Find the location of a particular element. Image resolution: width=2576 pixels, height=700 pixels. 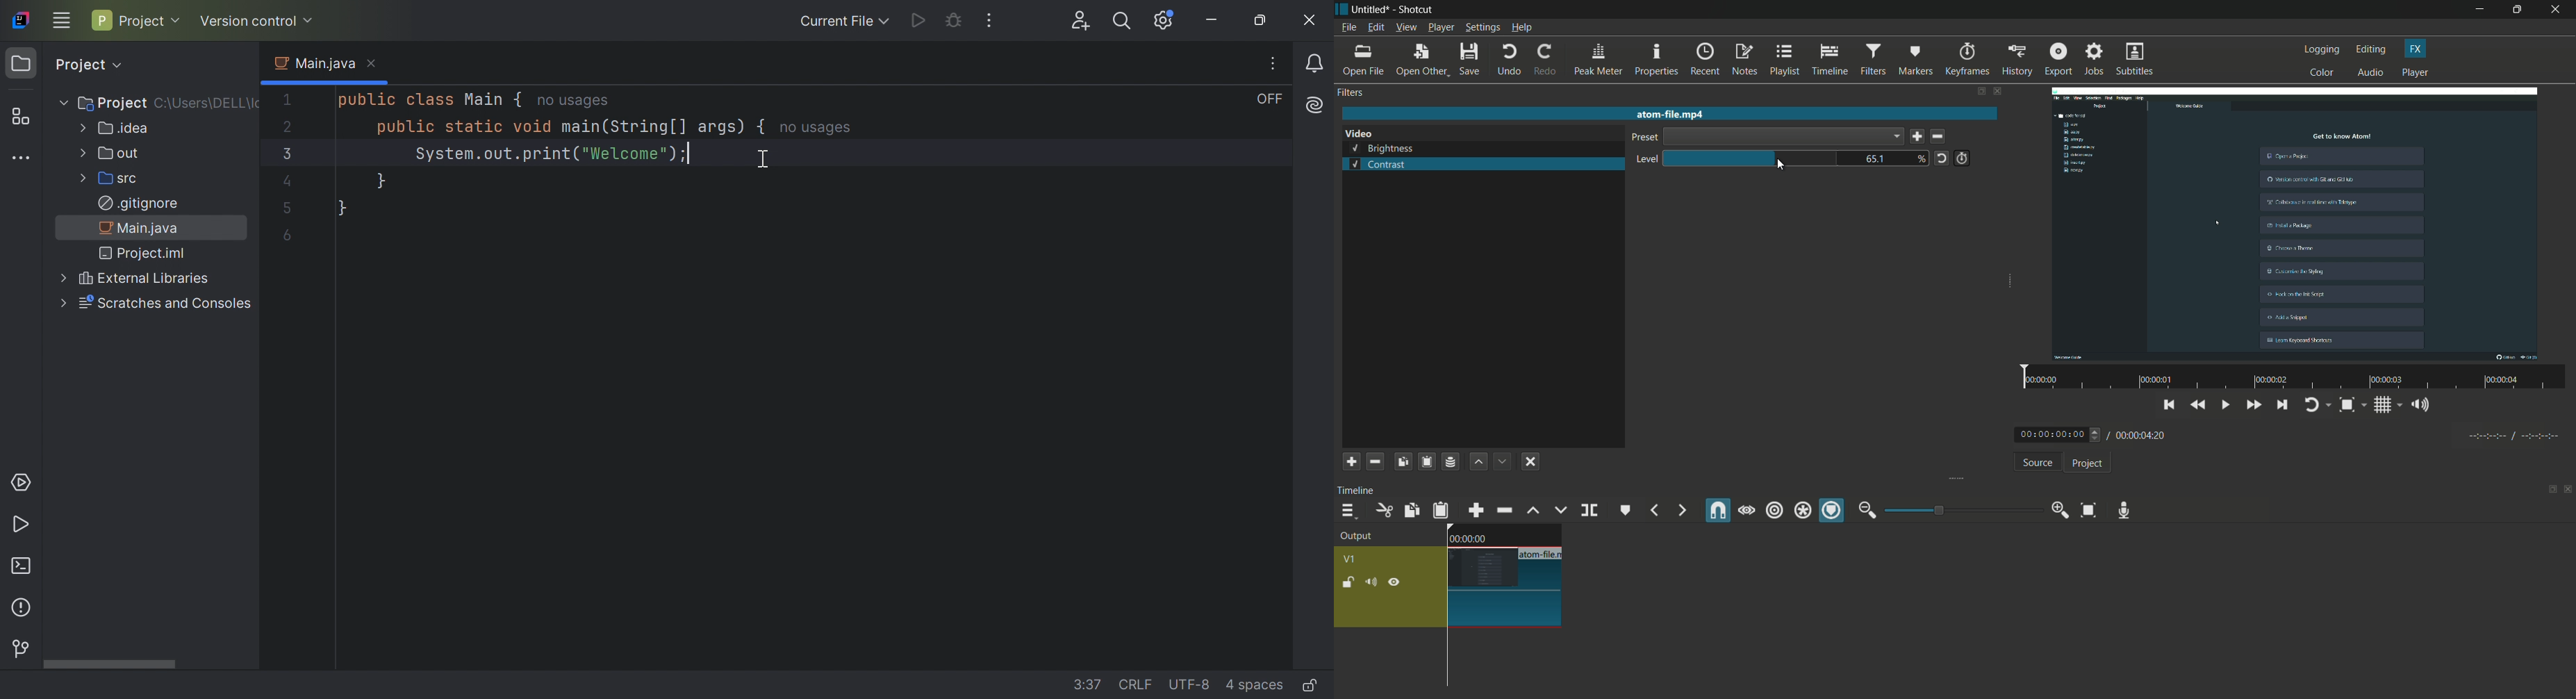

show tabs is located at coordinates (1980, 92).